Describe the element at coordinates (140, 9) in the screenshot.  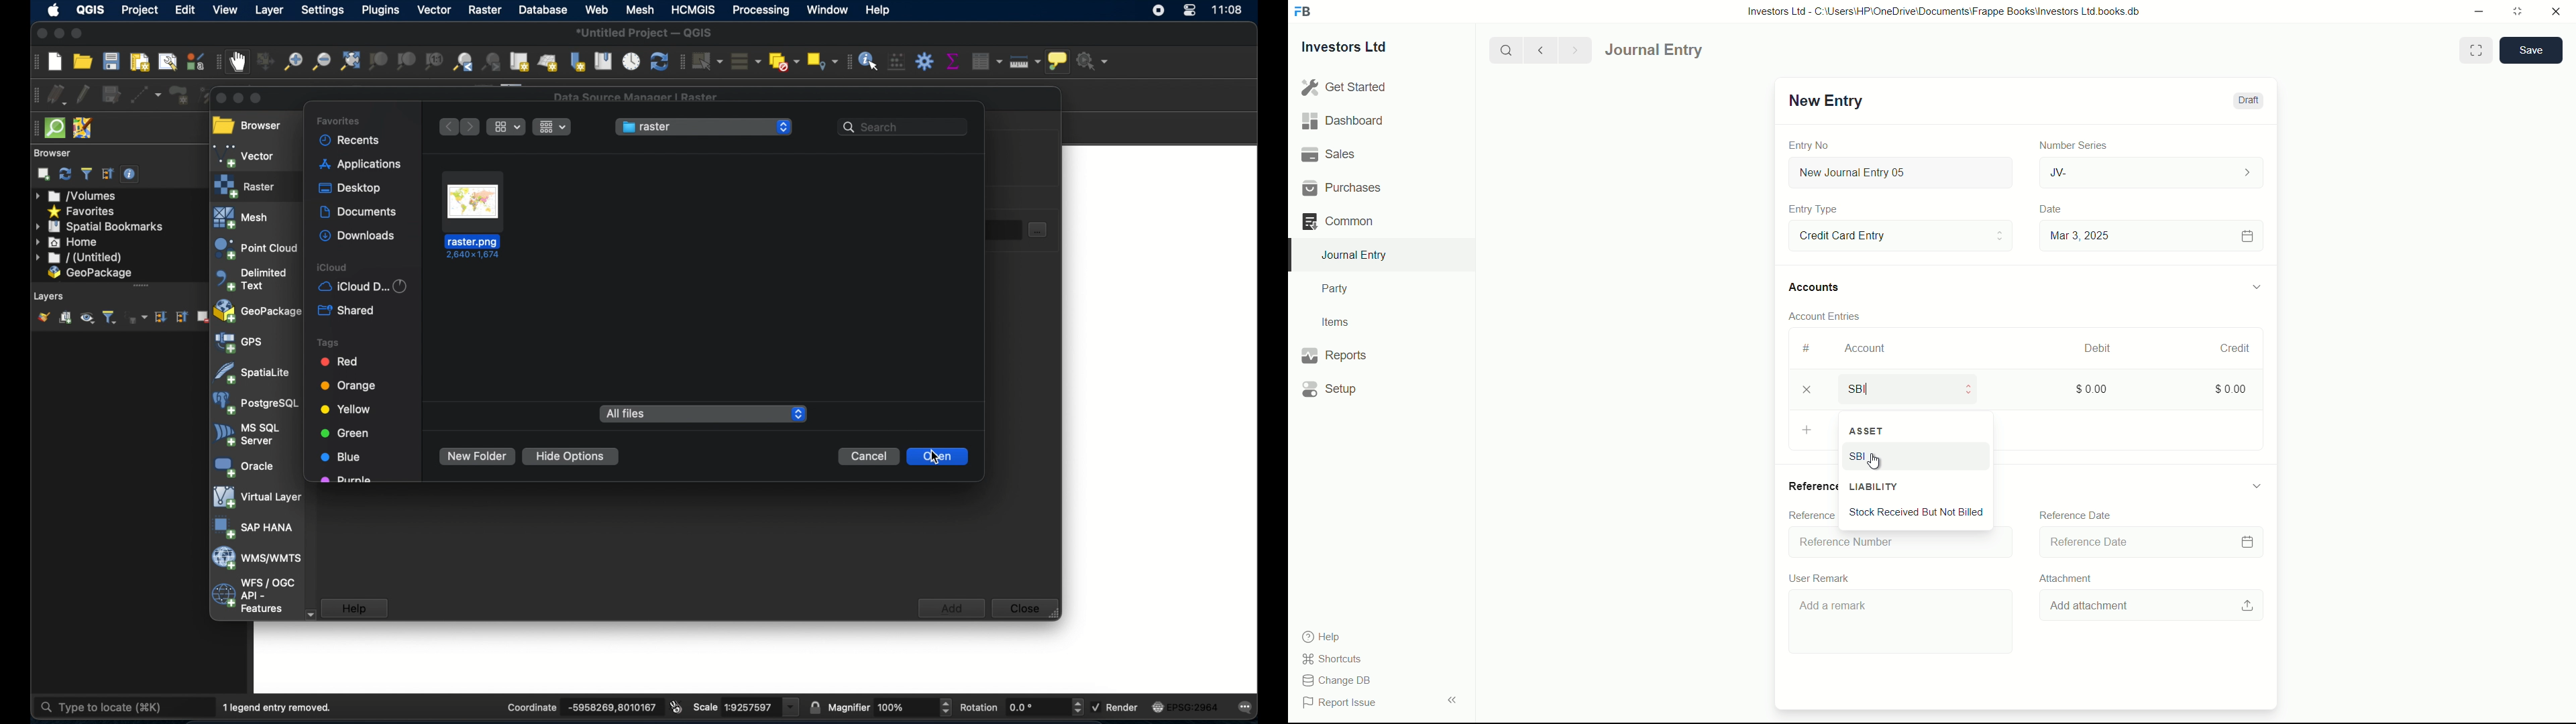
I see `project` at that location.